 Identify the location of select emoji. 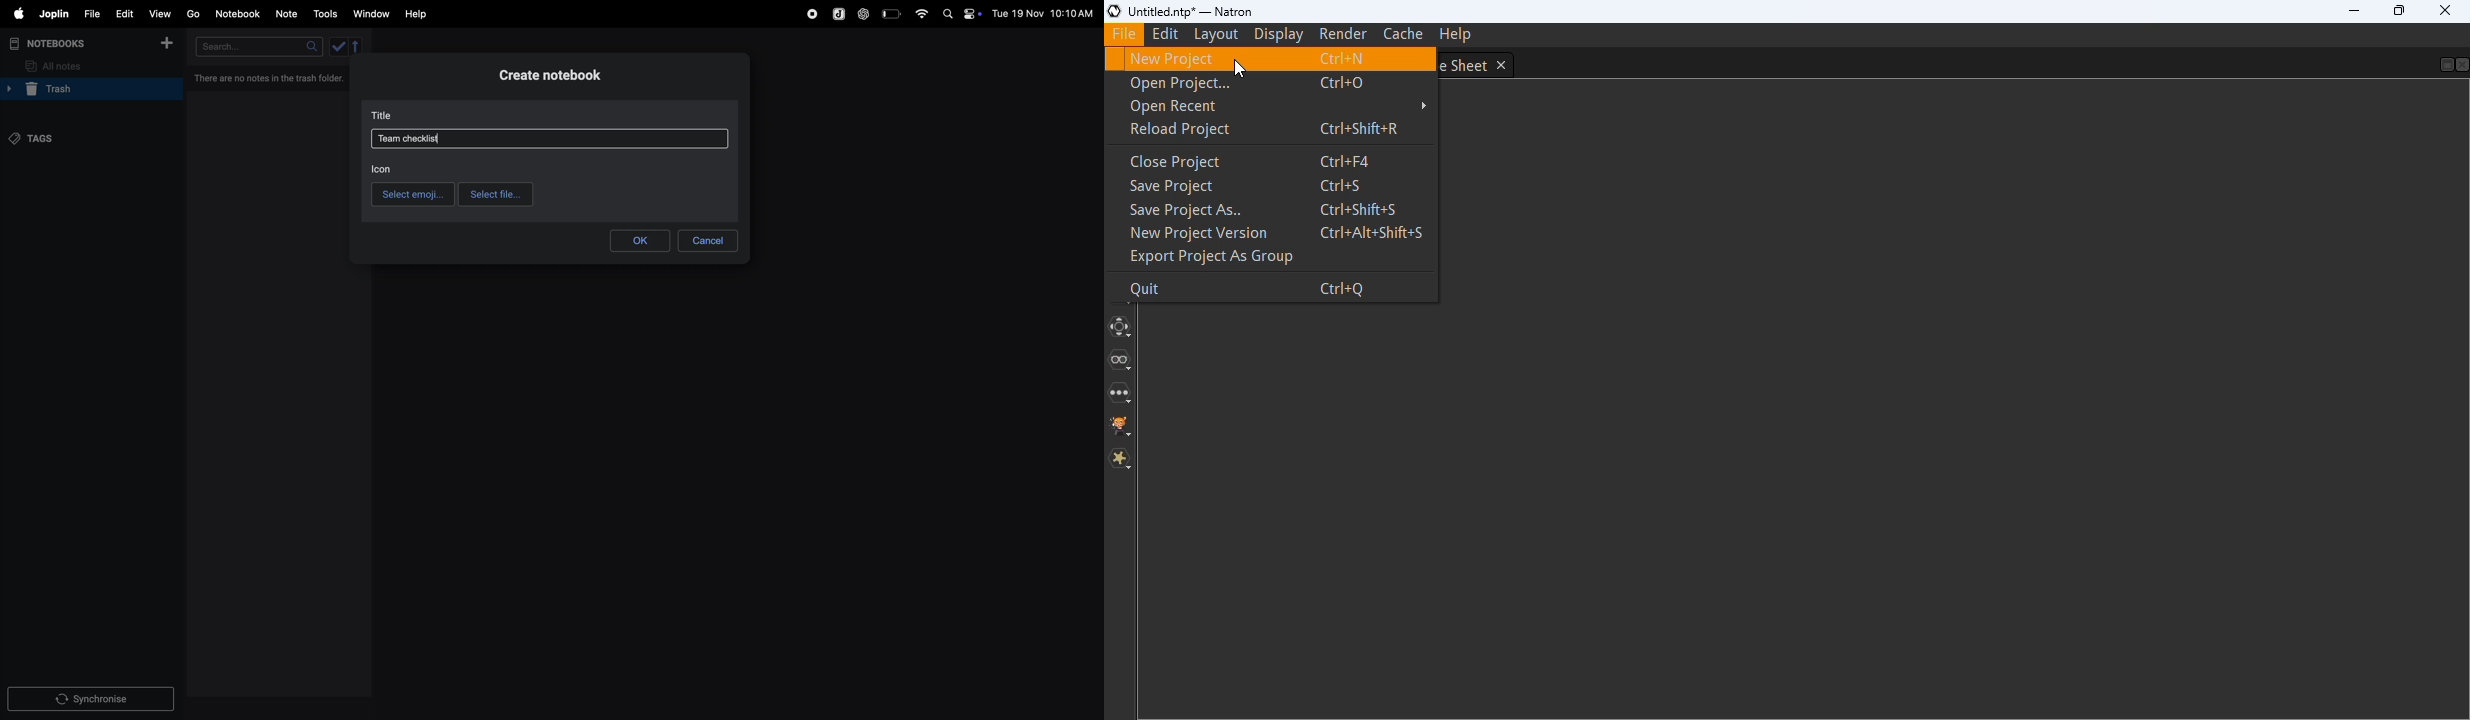
(412, 194).